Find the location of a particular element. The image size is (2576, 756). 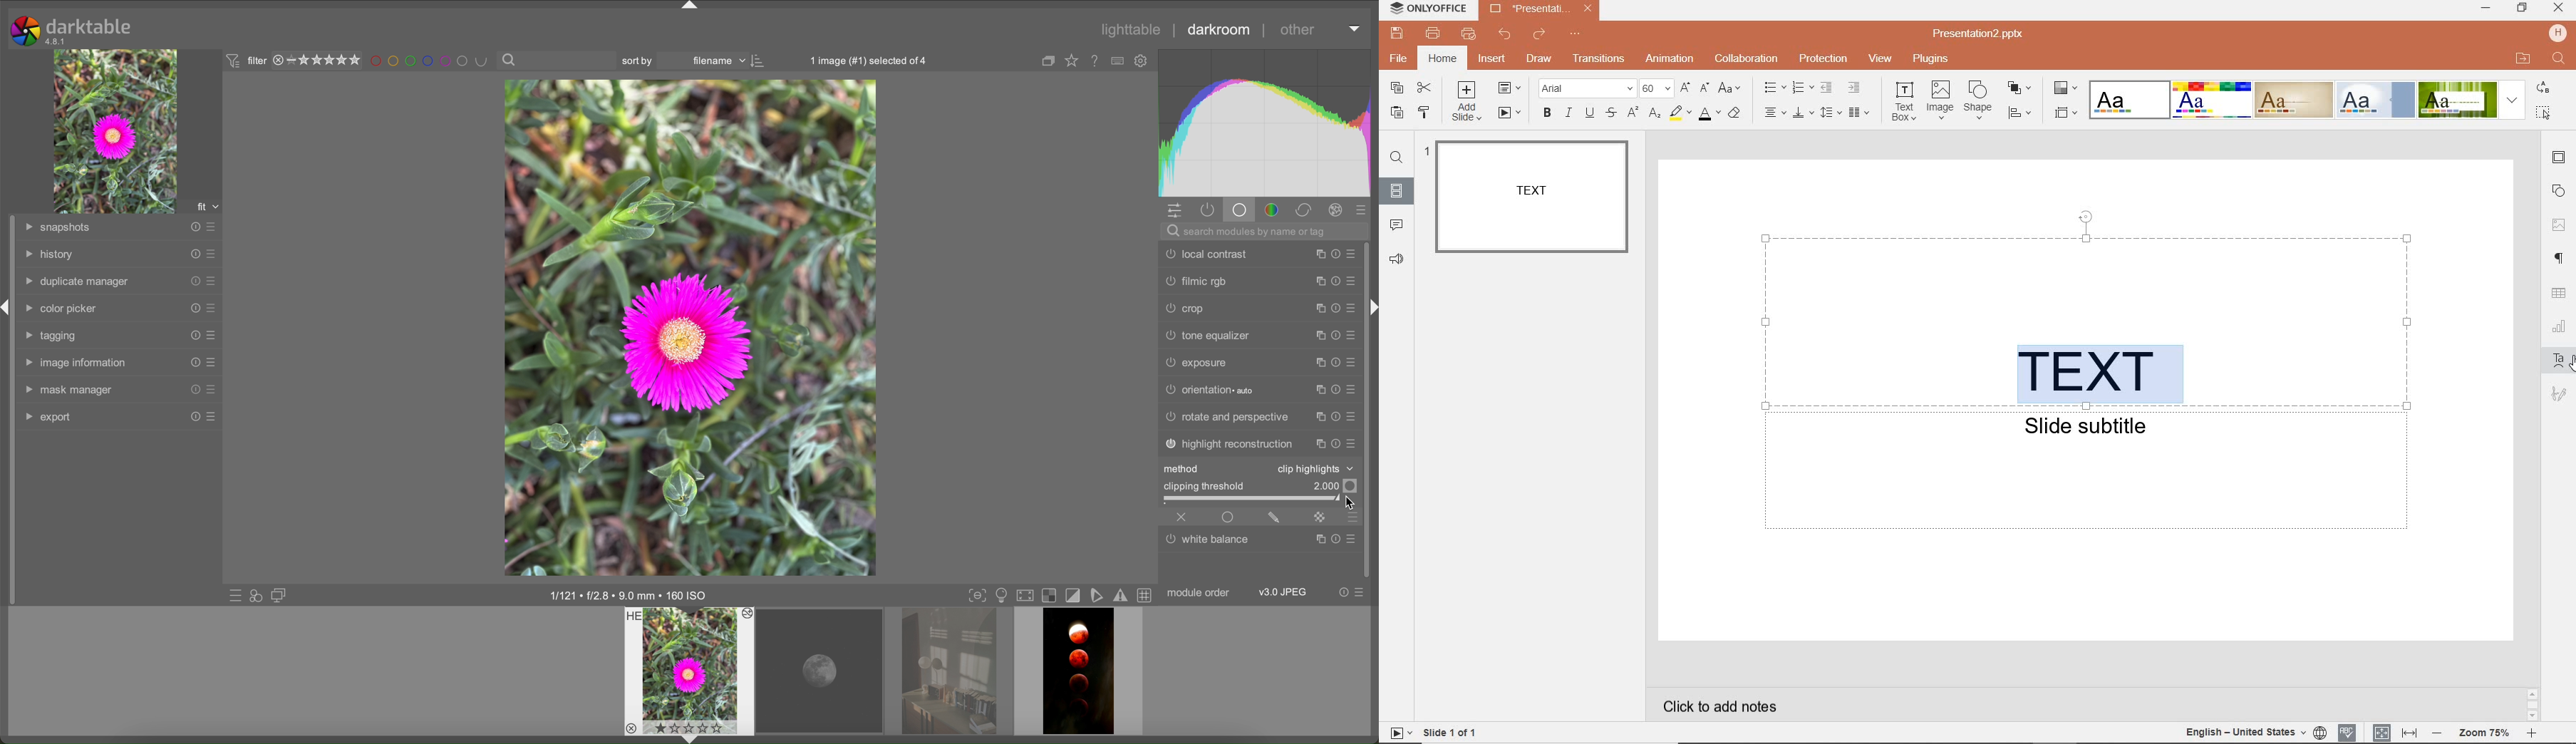

copy is located at coordinates (1317, 308).